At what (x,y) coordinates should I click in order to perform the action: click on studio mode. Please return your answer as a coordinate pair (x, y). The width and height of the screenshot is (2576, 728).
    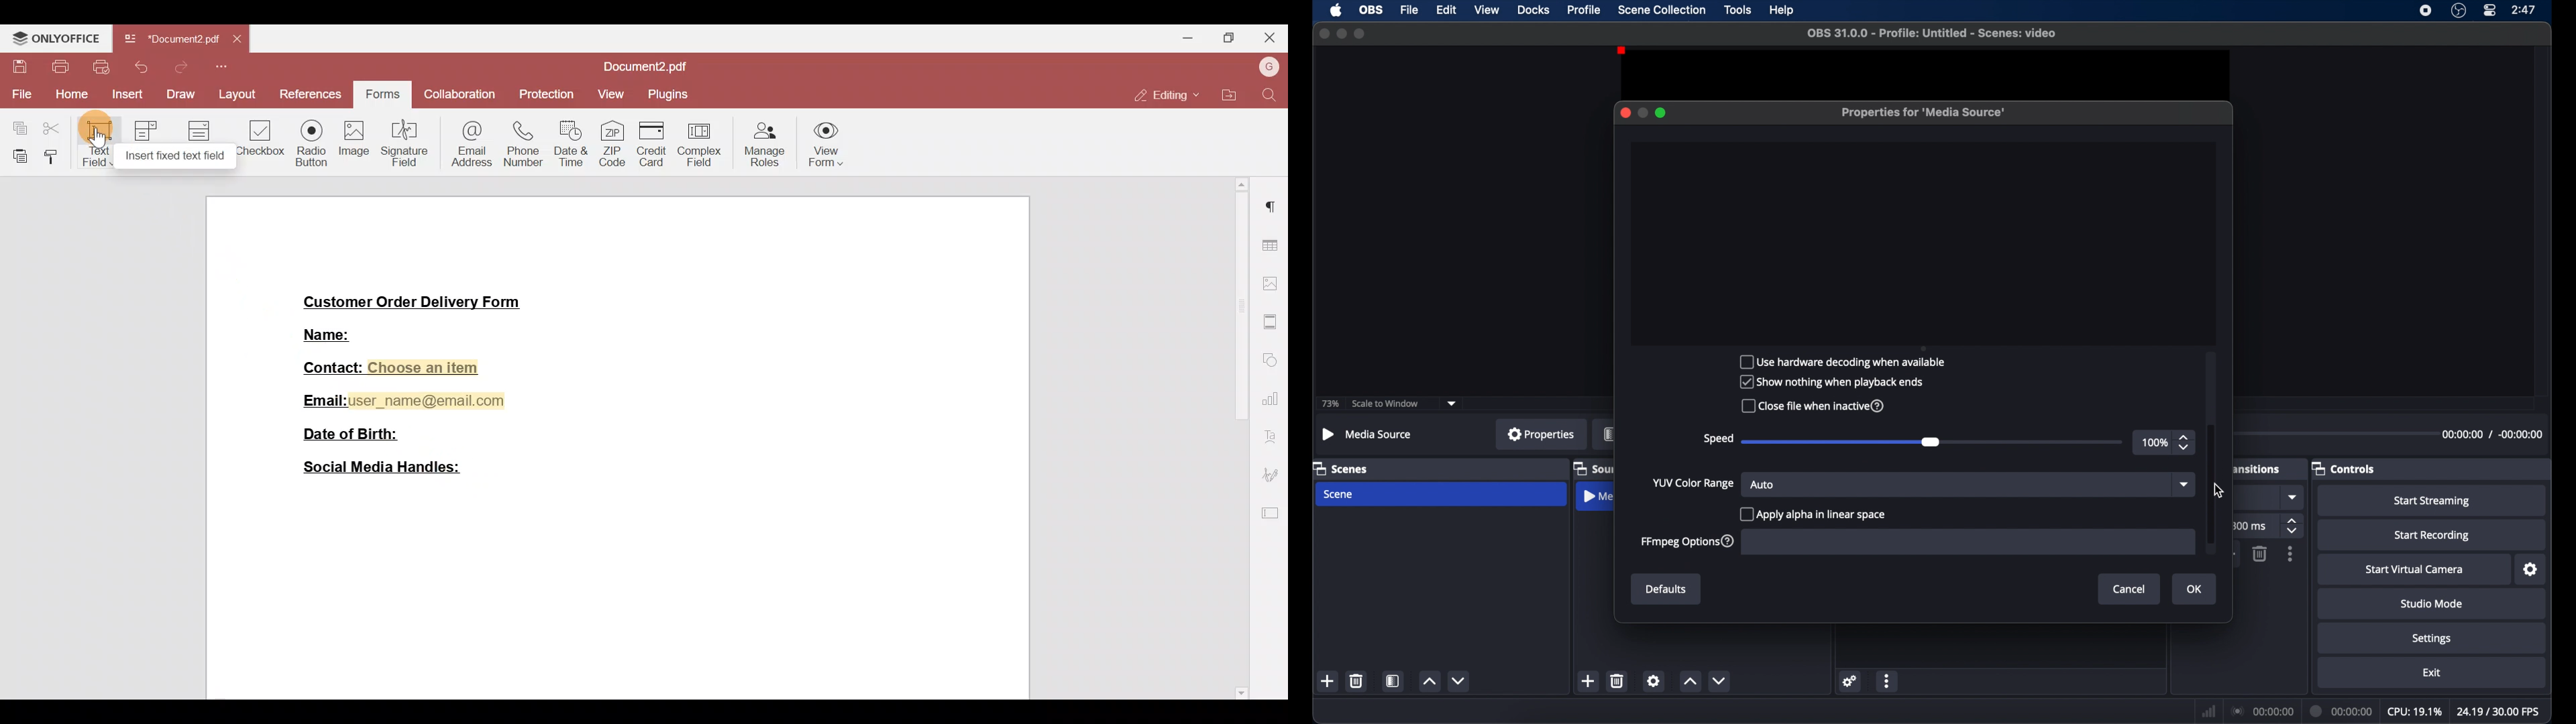
    Looking at the image, I should click on (2432, 605).